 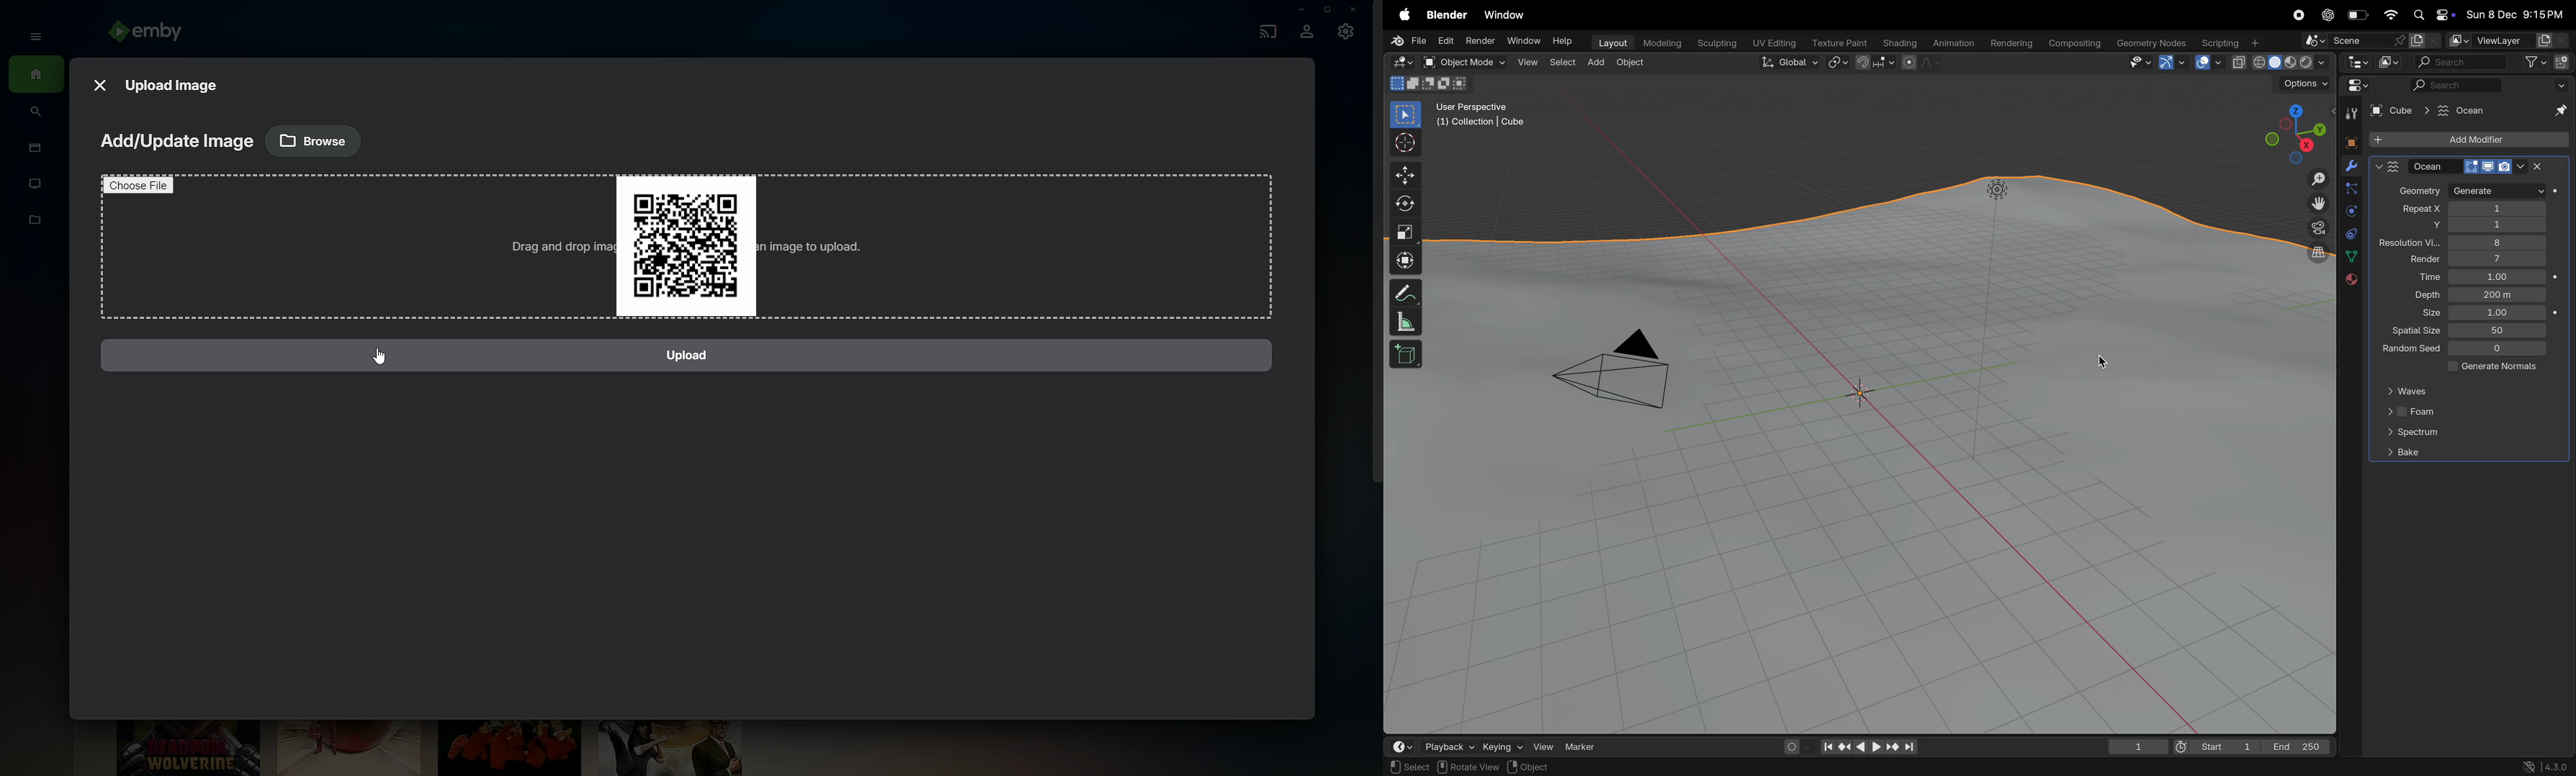 I want to click on random slesct, so click(x=2407, y=350).